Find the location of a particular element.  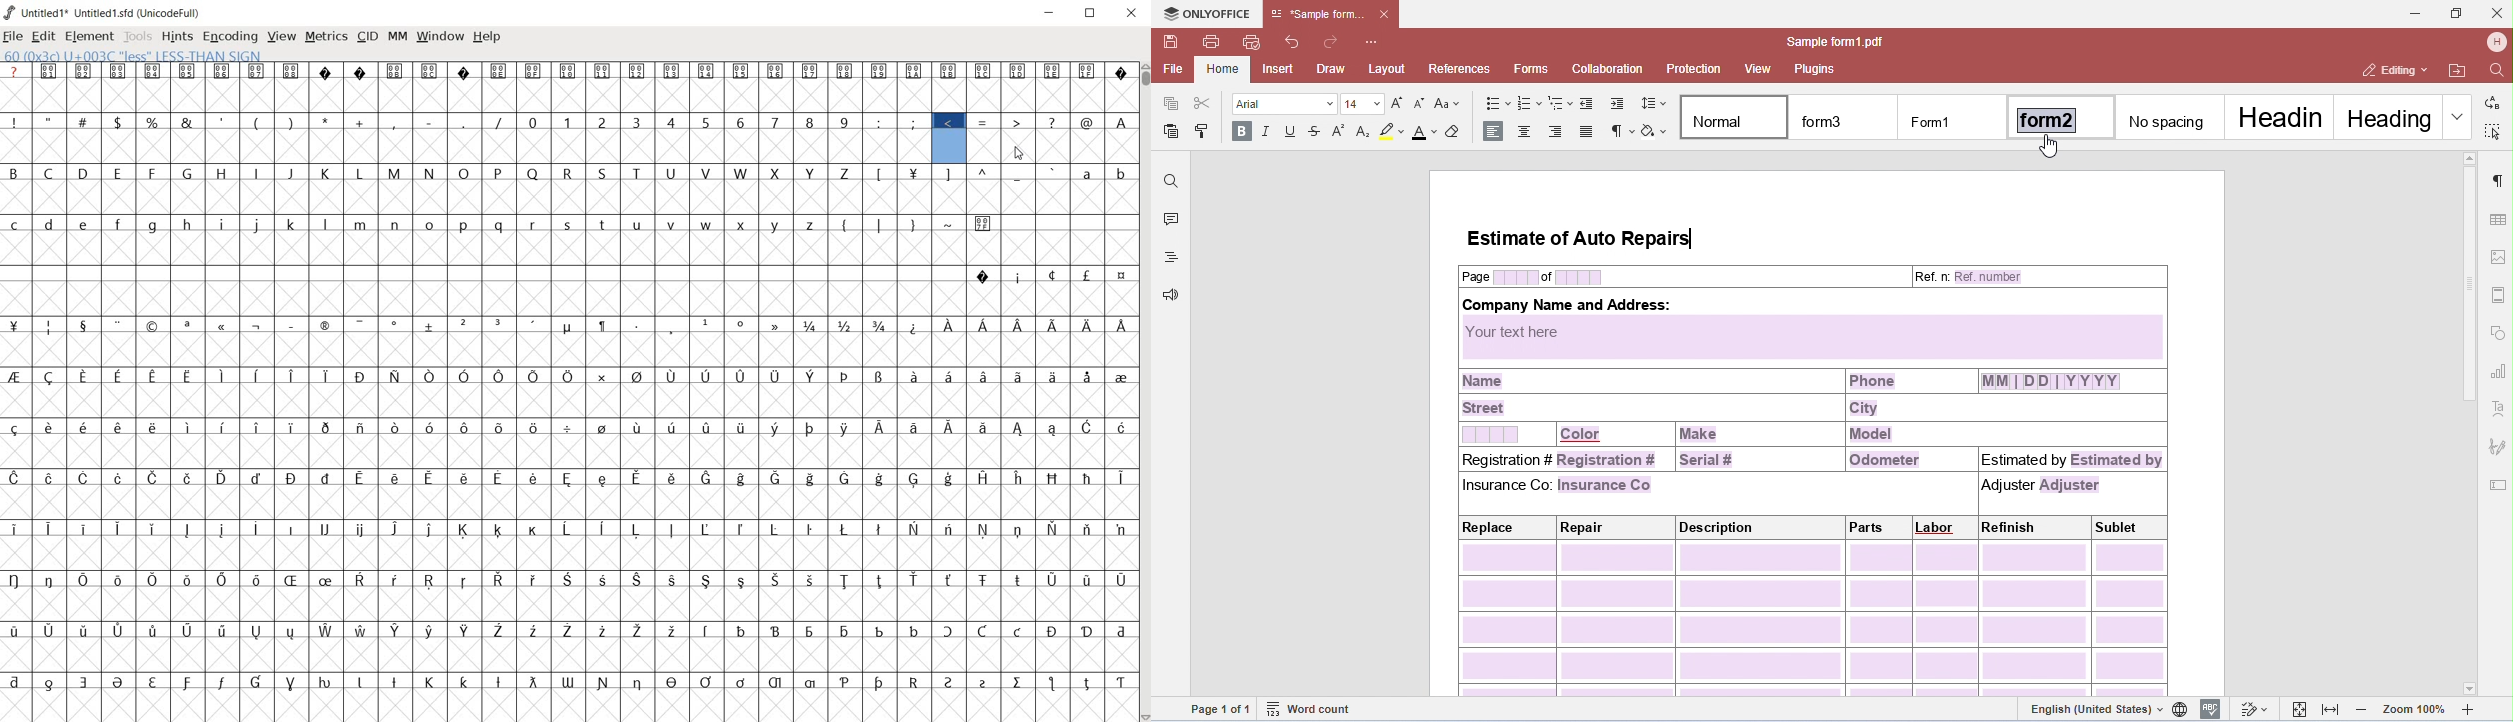

minimize is located at coordinates (1051, 13).